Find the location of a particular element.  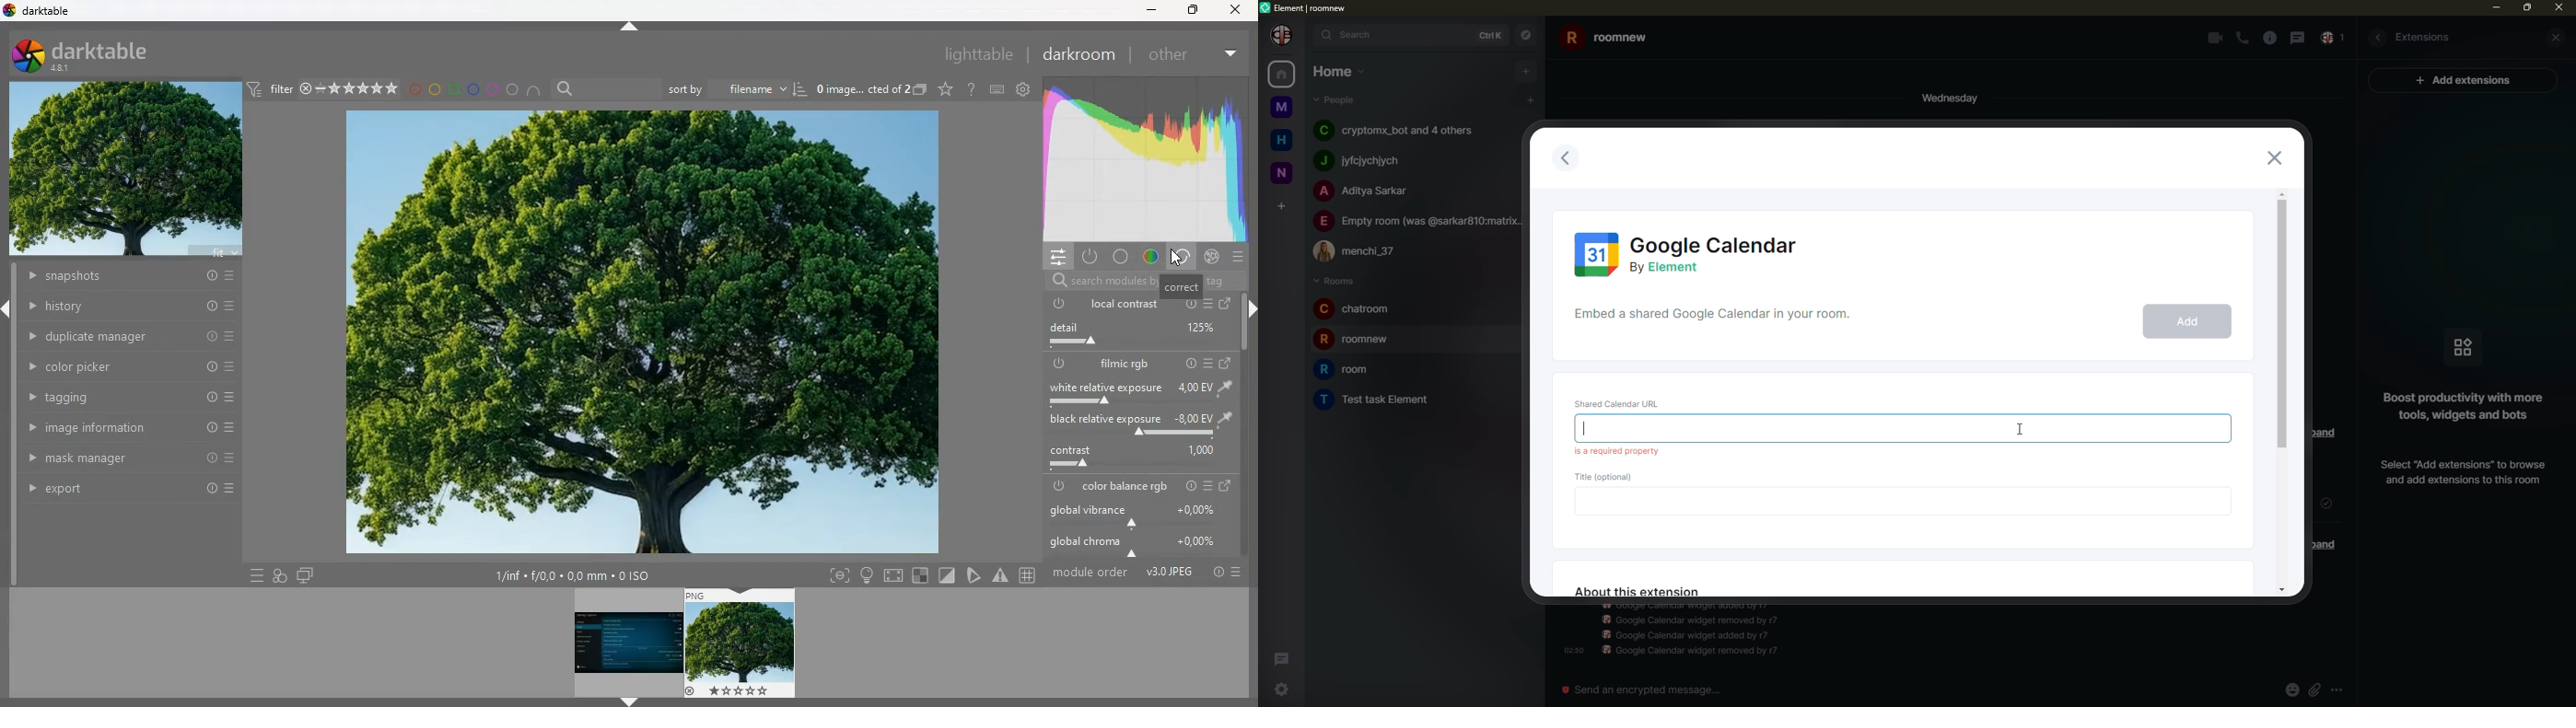

add is located at coordinates (1527, 71).